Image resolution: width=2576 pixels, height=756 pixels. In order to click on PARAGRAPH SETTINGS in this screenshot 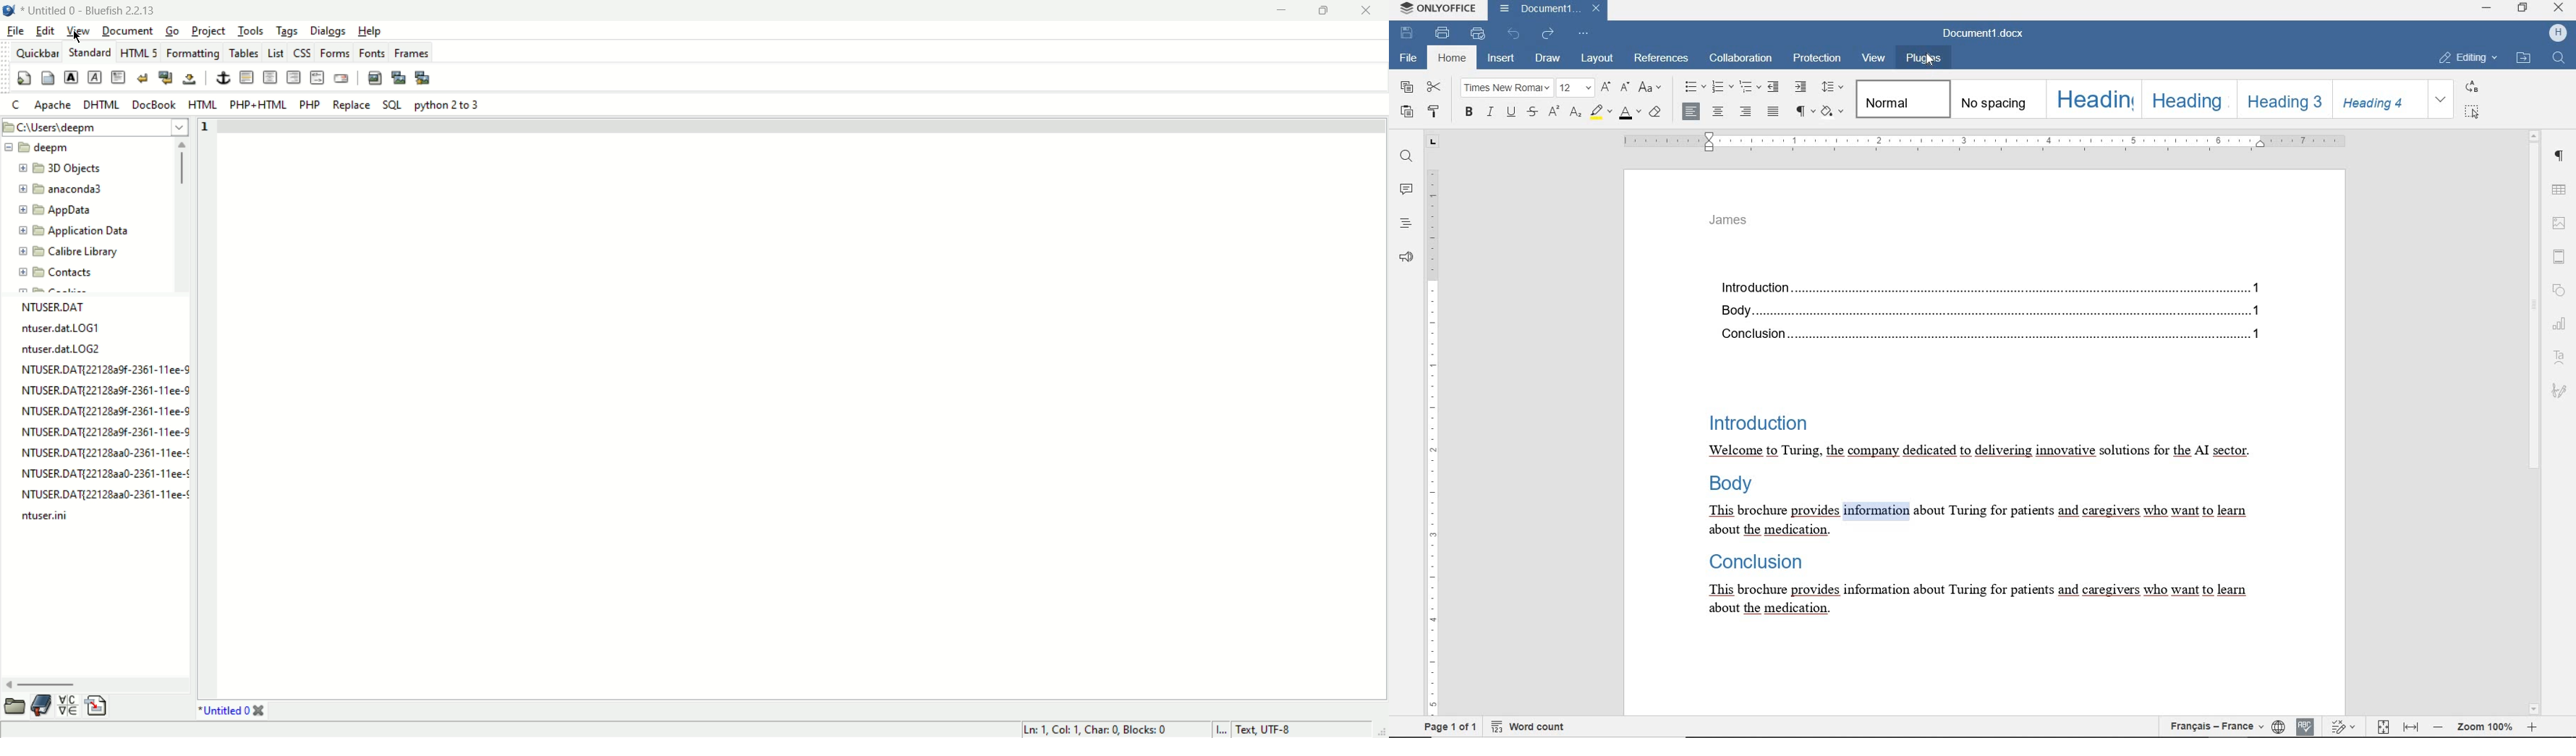, I will do `click(2561, 155)`.